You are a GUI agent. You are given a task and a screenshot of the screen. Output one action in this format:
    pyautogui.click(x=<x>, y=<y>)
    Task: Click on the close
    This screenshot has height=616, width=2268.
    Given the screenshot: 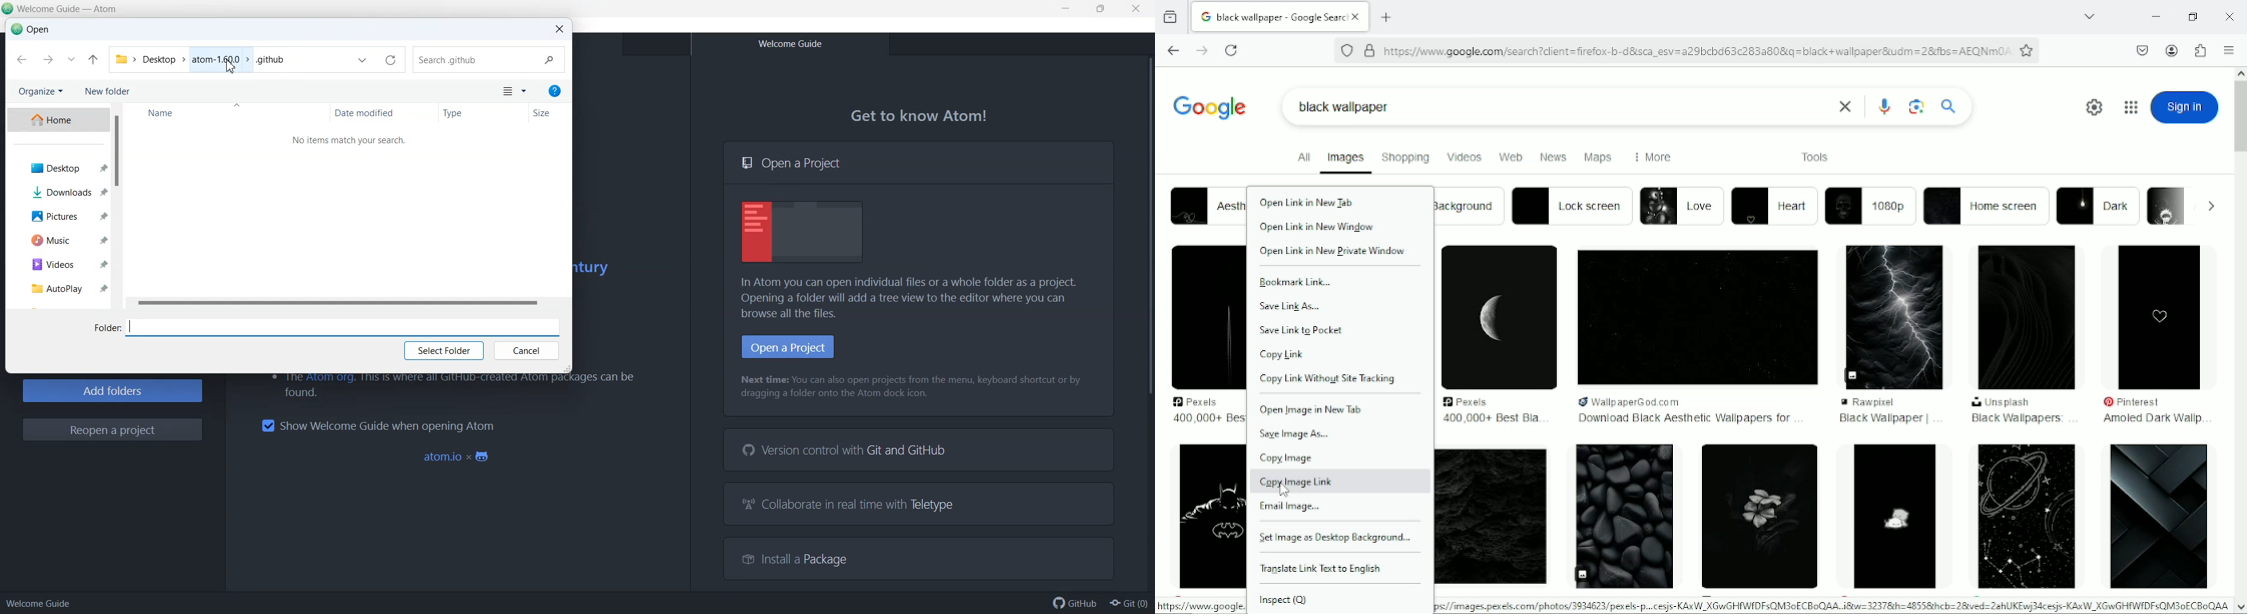 What is the action you would take?
    pyautogui.click(x=1359, y=18)
    